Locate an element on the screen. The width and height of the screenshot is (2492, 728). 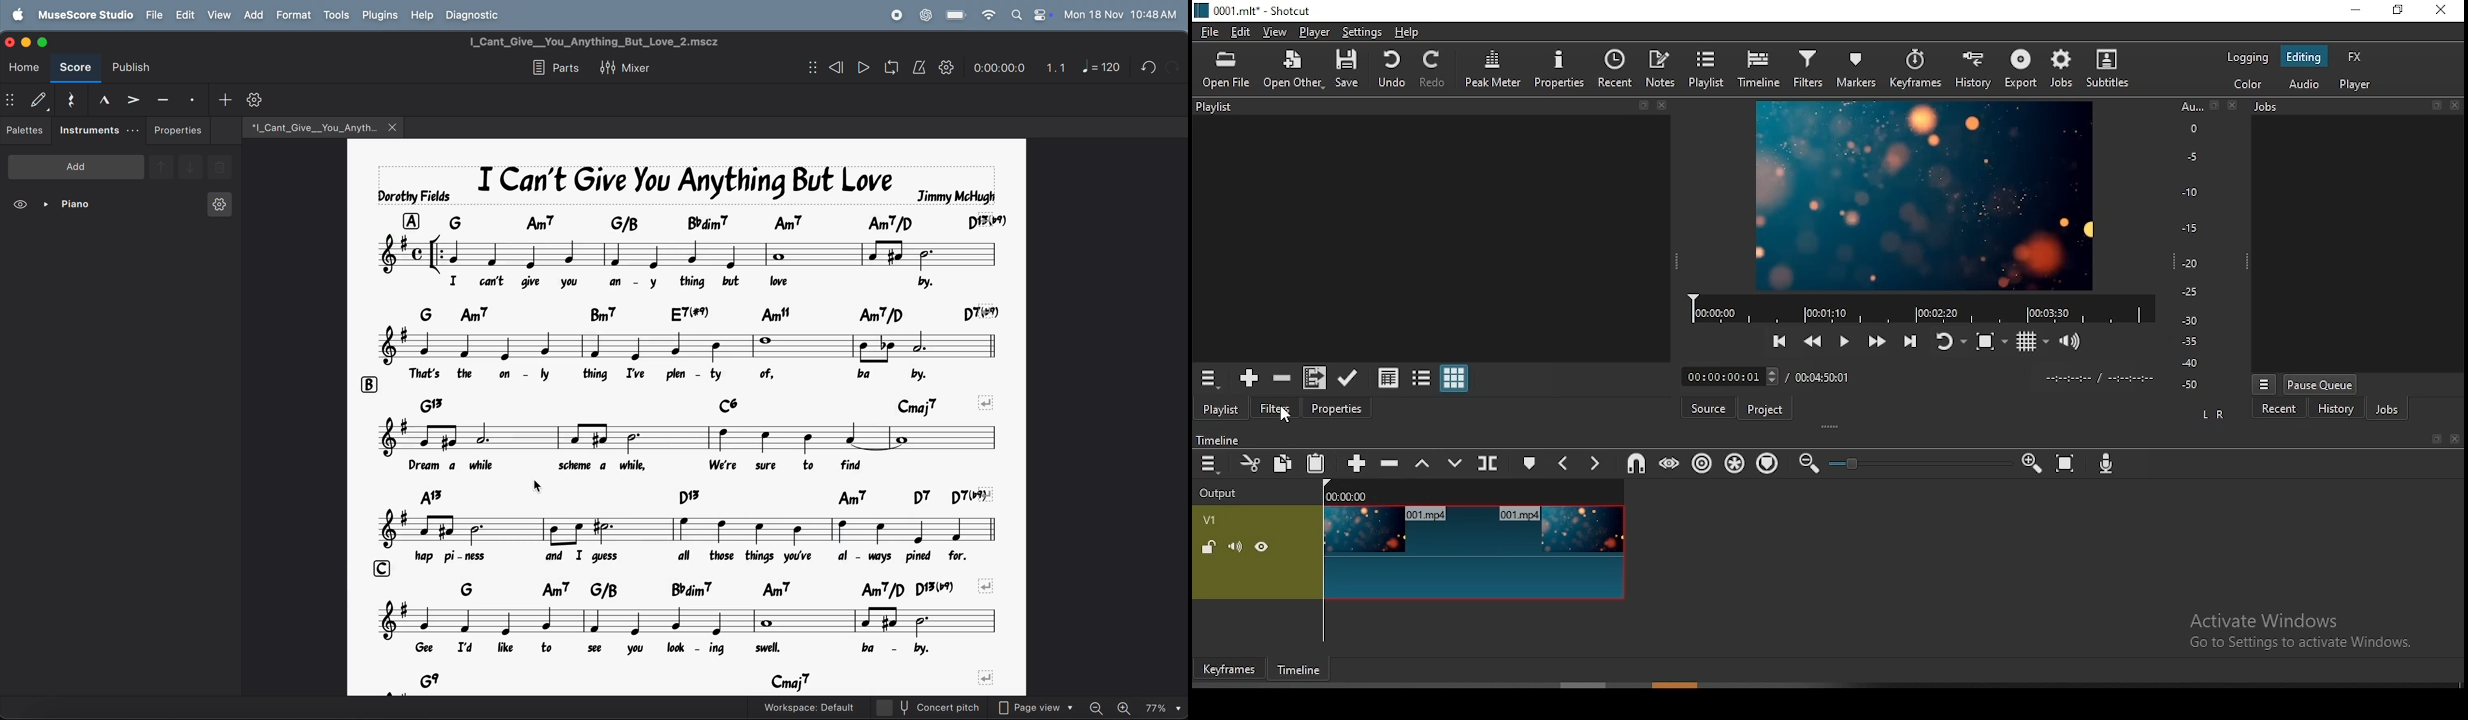
editing is located at coordinates (2303, 55).